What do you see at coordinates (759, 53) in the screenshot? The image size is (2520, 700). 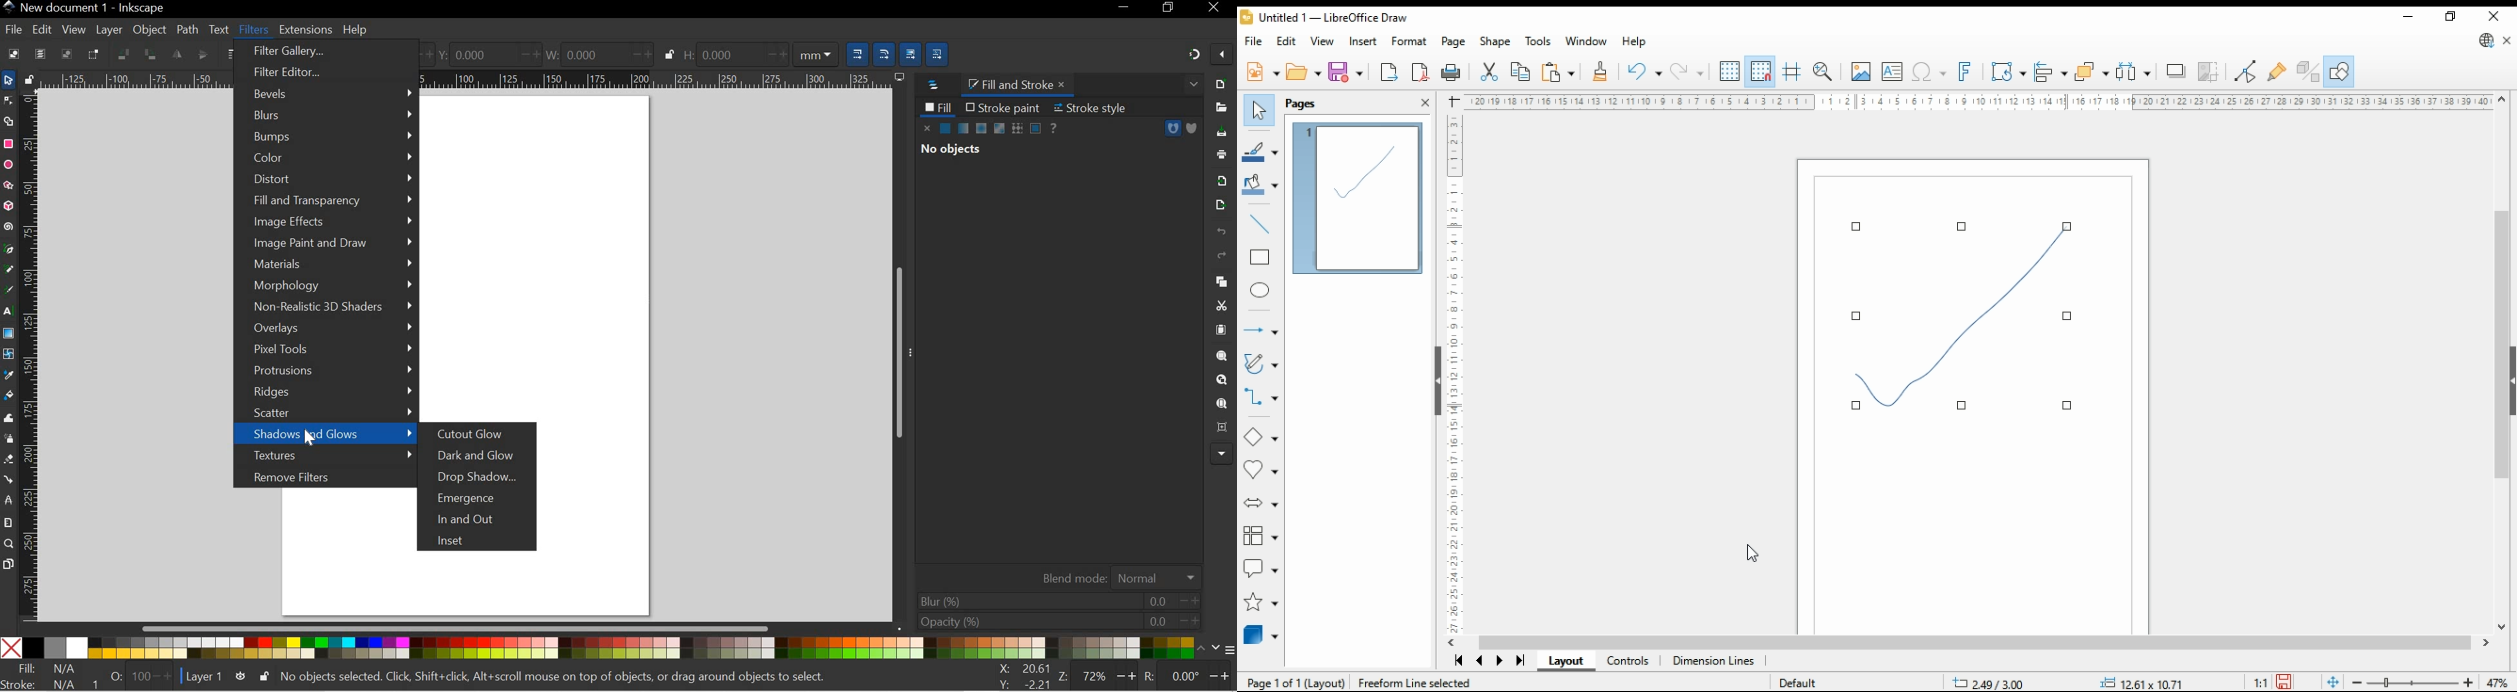 I see `HEIGHT` at bounding box center [759, 53].